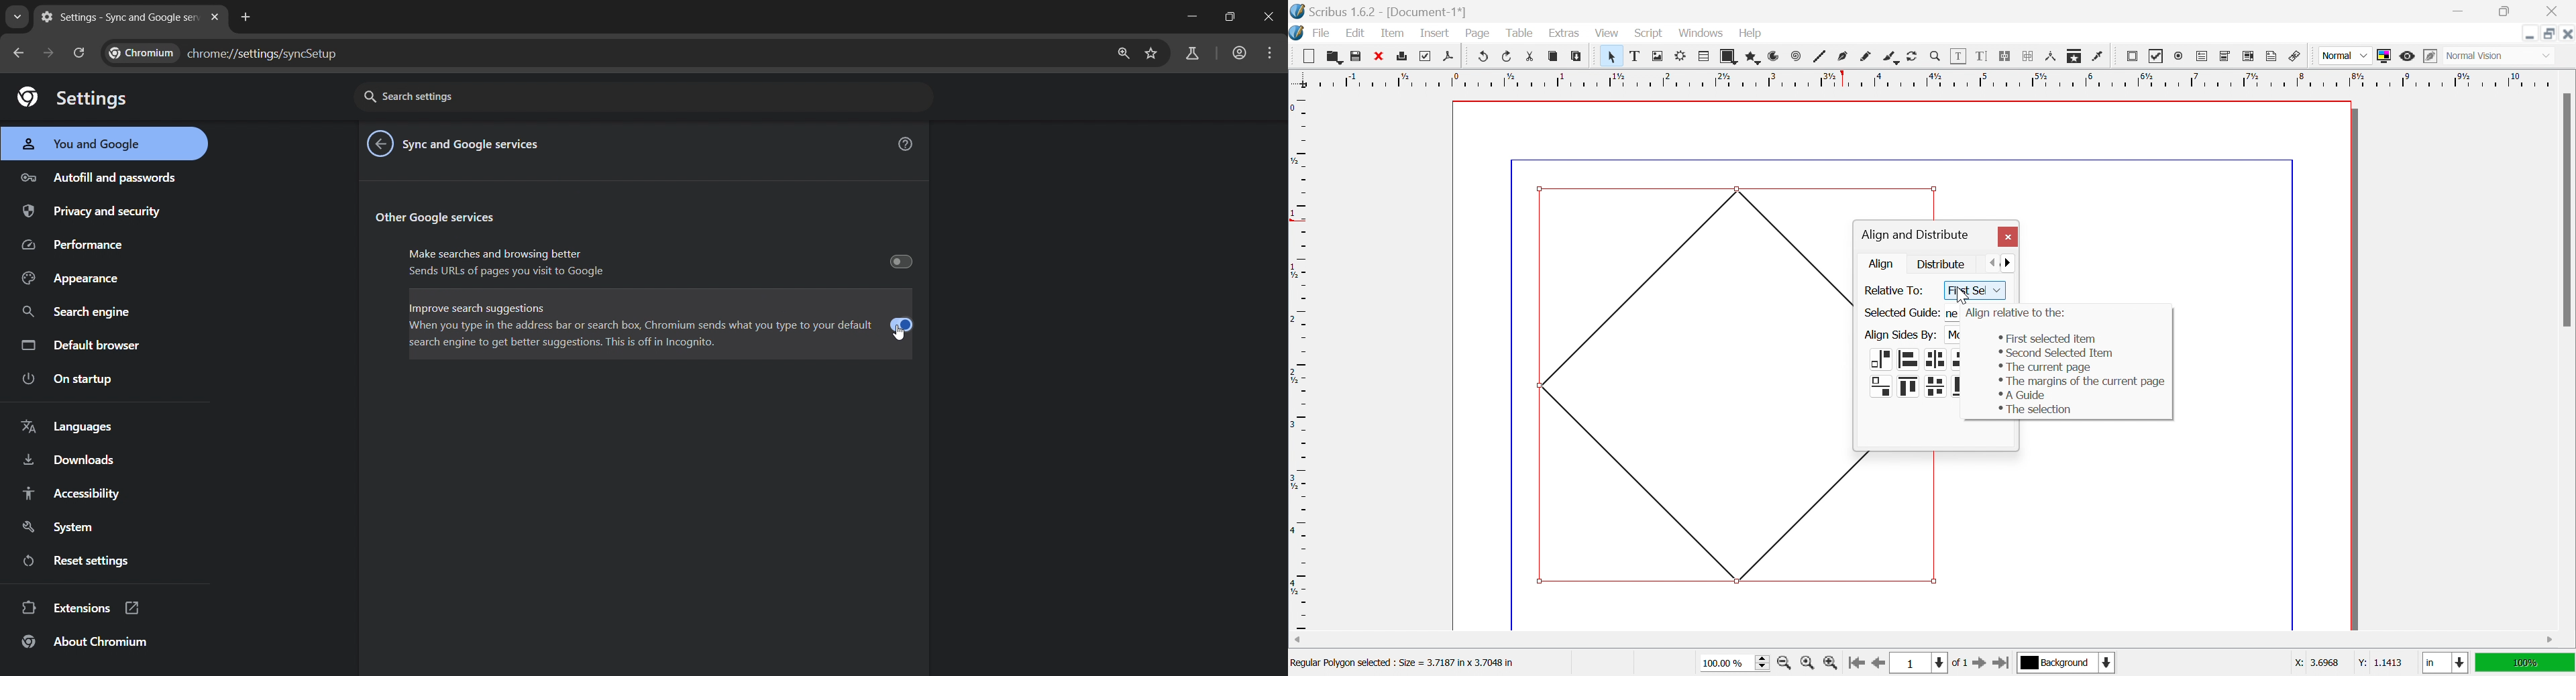 This screenshot has width=2576, height=700. What do you see at coordinates (1958, 664) in the screenshot?
I see `of 1` at bounding box center [1958, 664].